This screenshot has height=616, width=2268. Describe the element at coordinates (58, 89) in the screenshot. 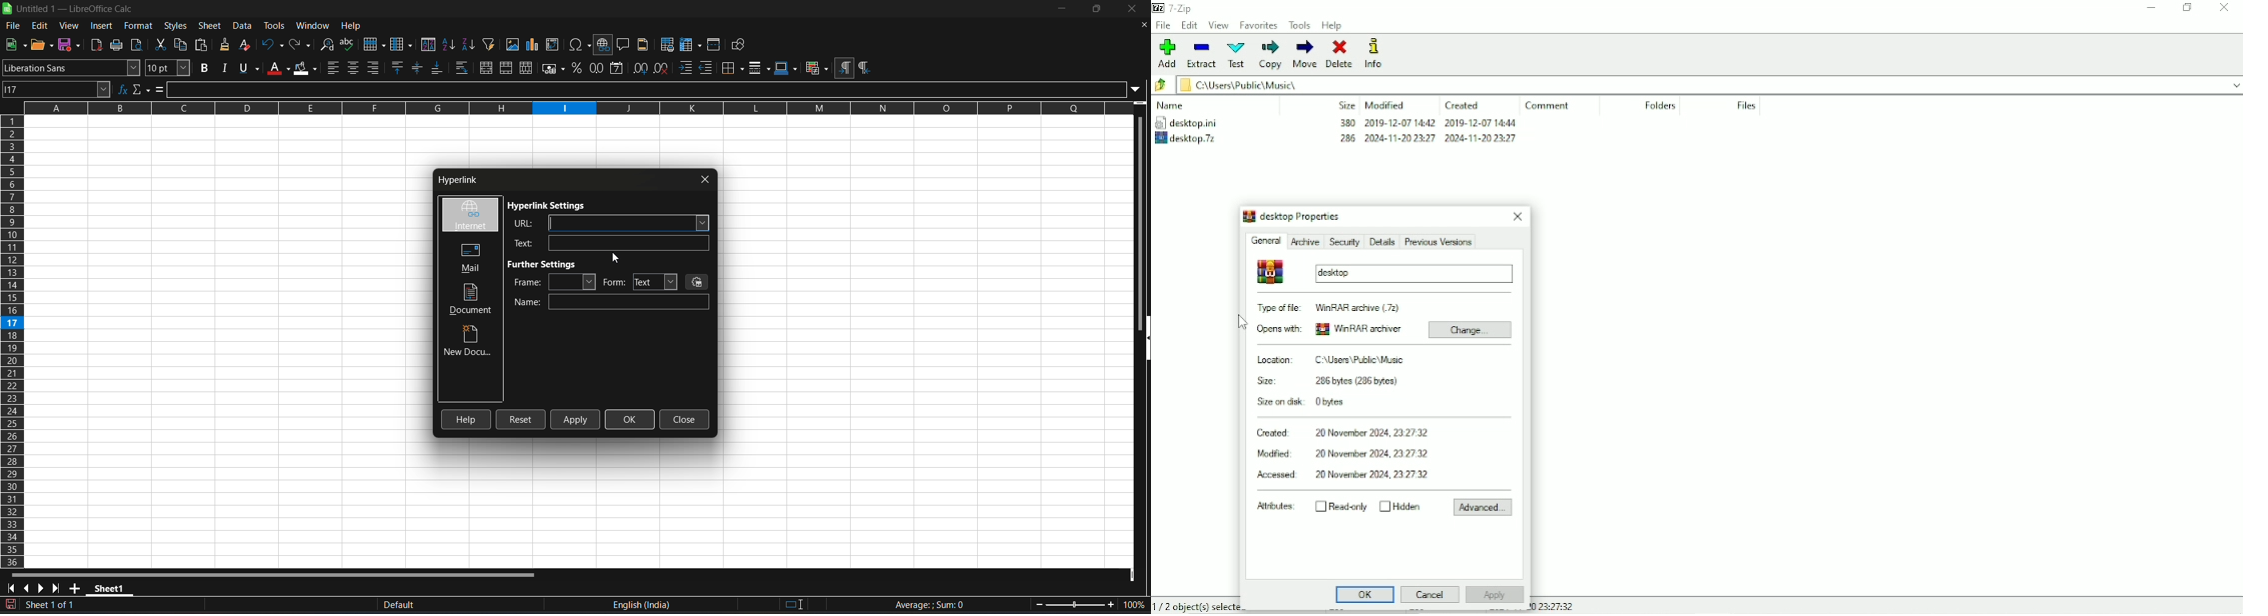

I see `name box` at that location.